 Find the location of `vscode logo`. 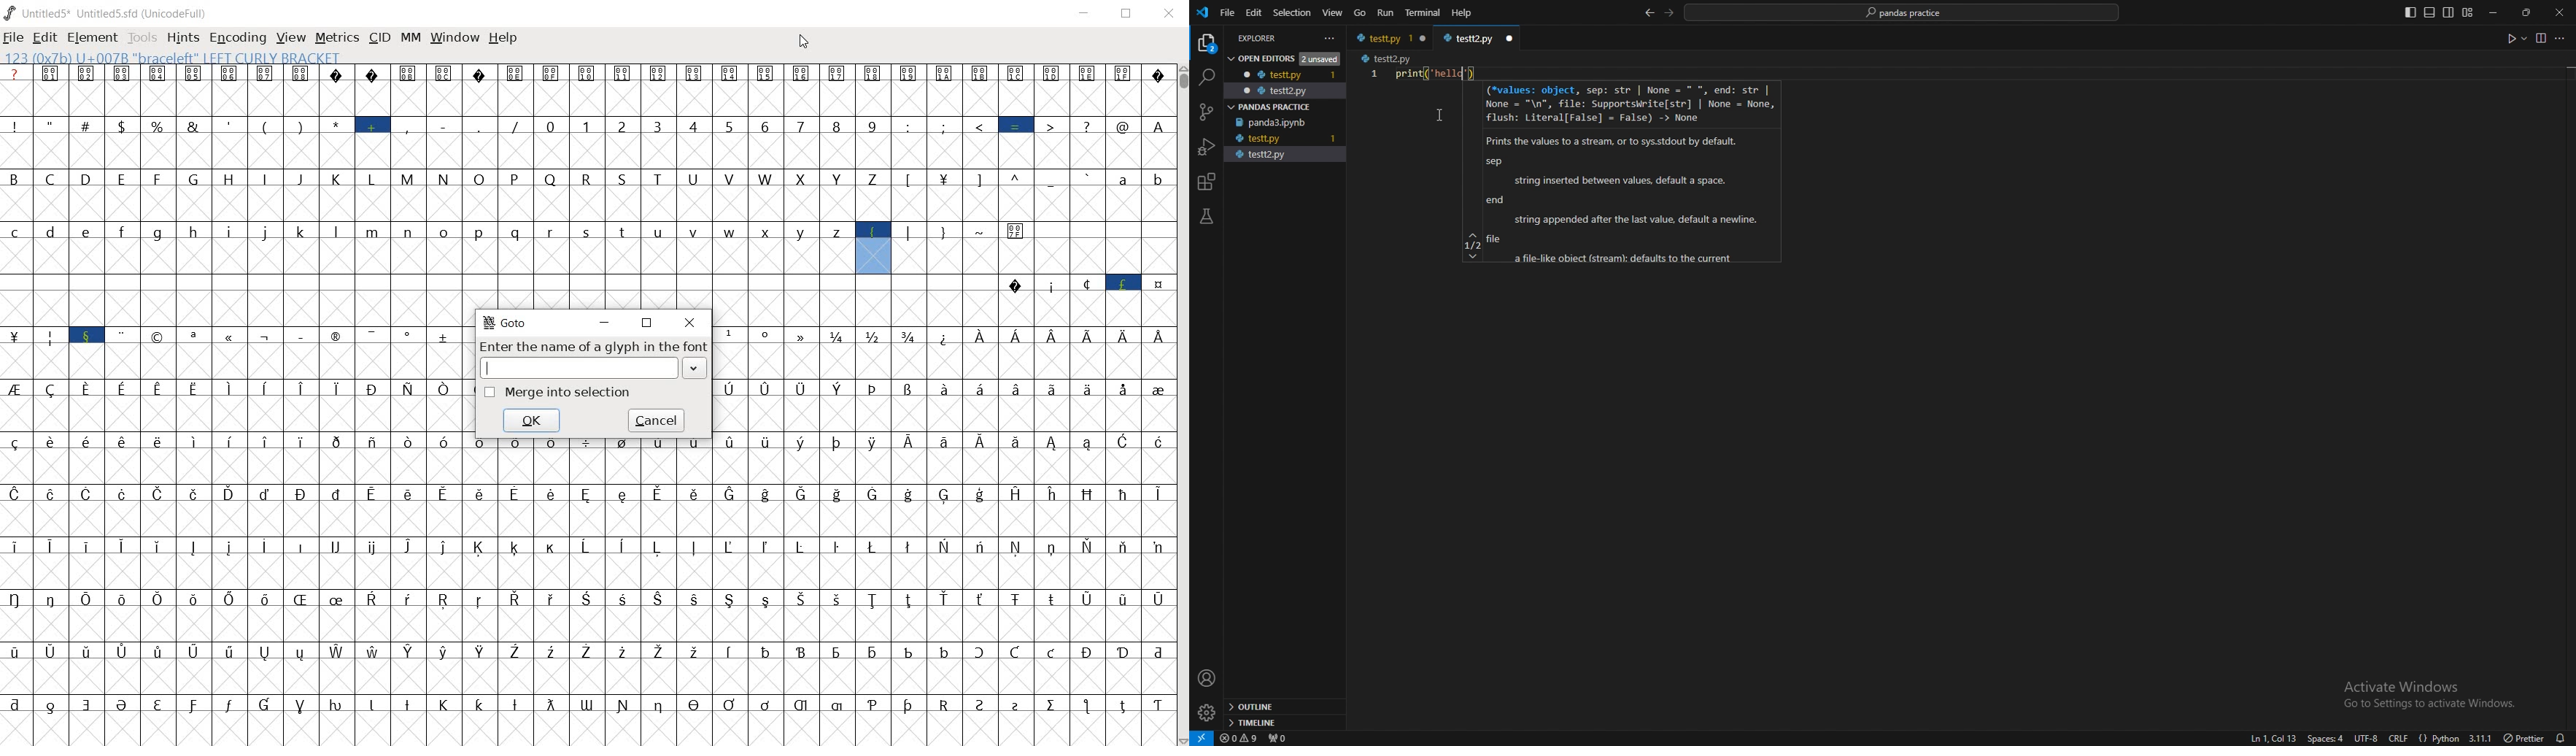

vscode logo is located at coordinates (1202, 13).